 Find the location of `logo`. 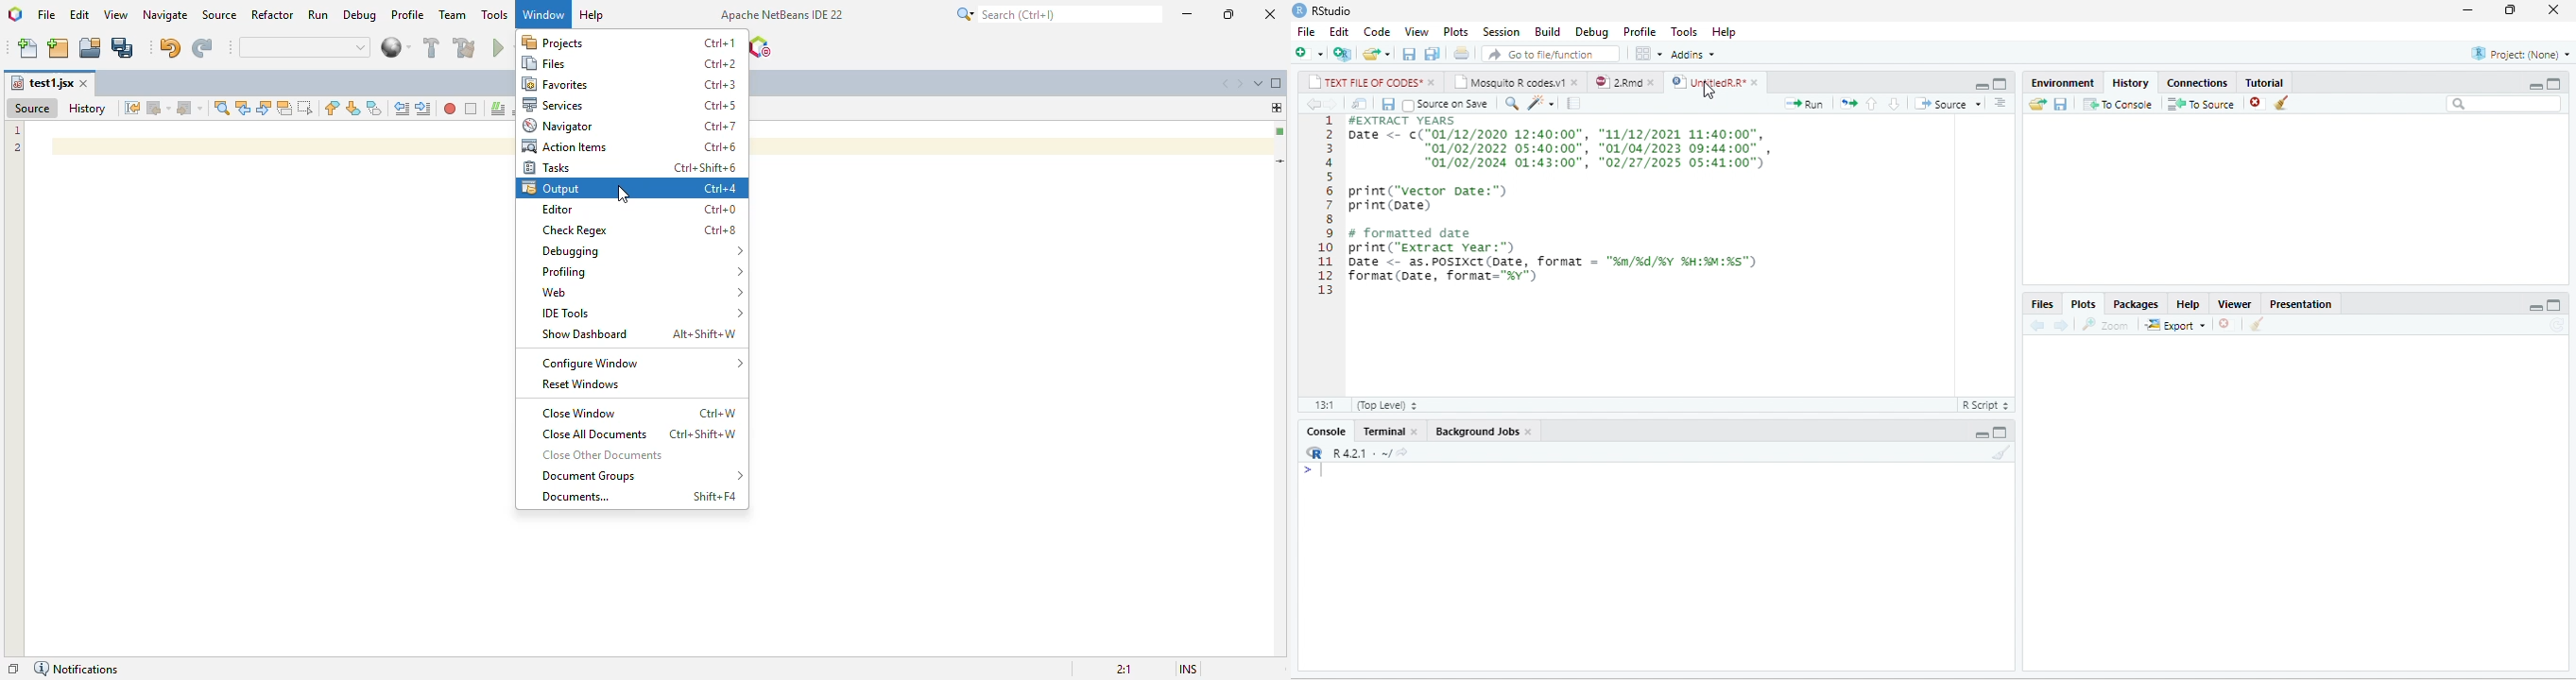

logo is located at coordinates (1300, 10).